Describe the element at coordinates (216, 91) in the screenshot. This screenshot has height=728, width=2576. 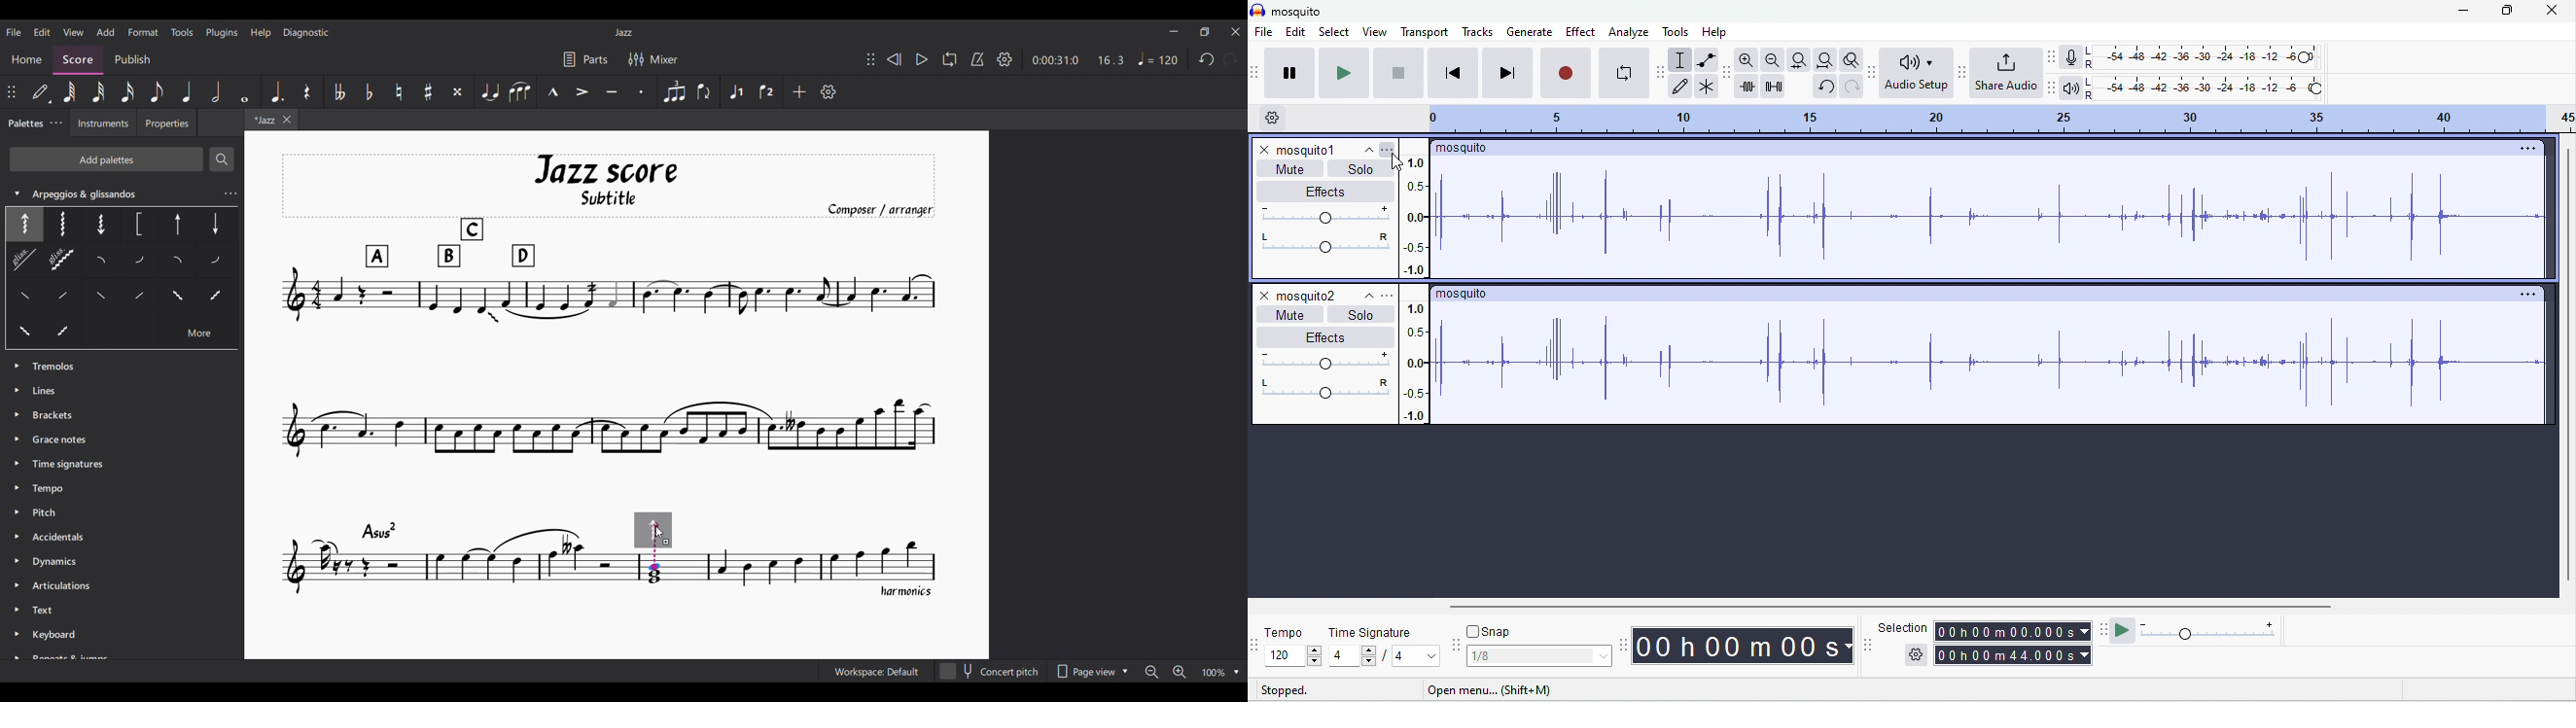
I see `Half note` at that location.